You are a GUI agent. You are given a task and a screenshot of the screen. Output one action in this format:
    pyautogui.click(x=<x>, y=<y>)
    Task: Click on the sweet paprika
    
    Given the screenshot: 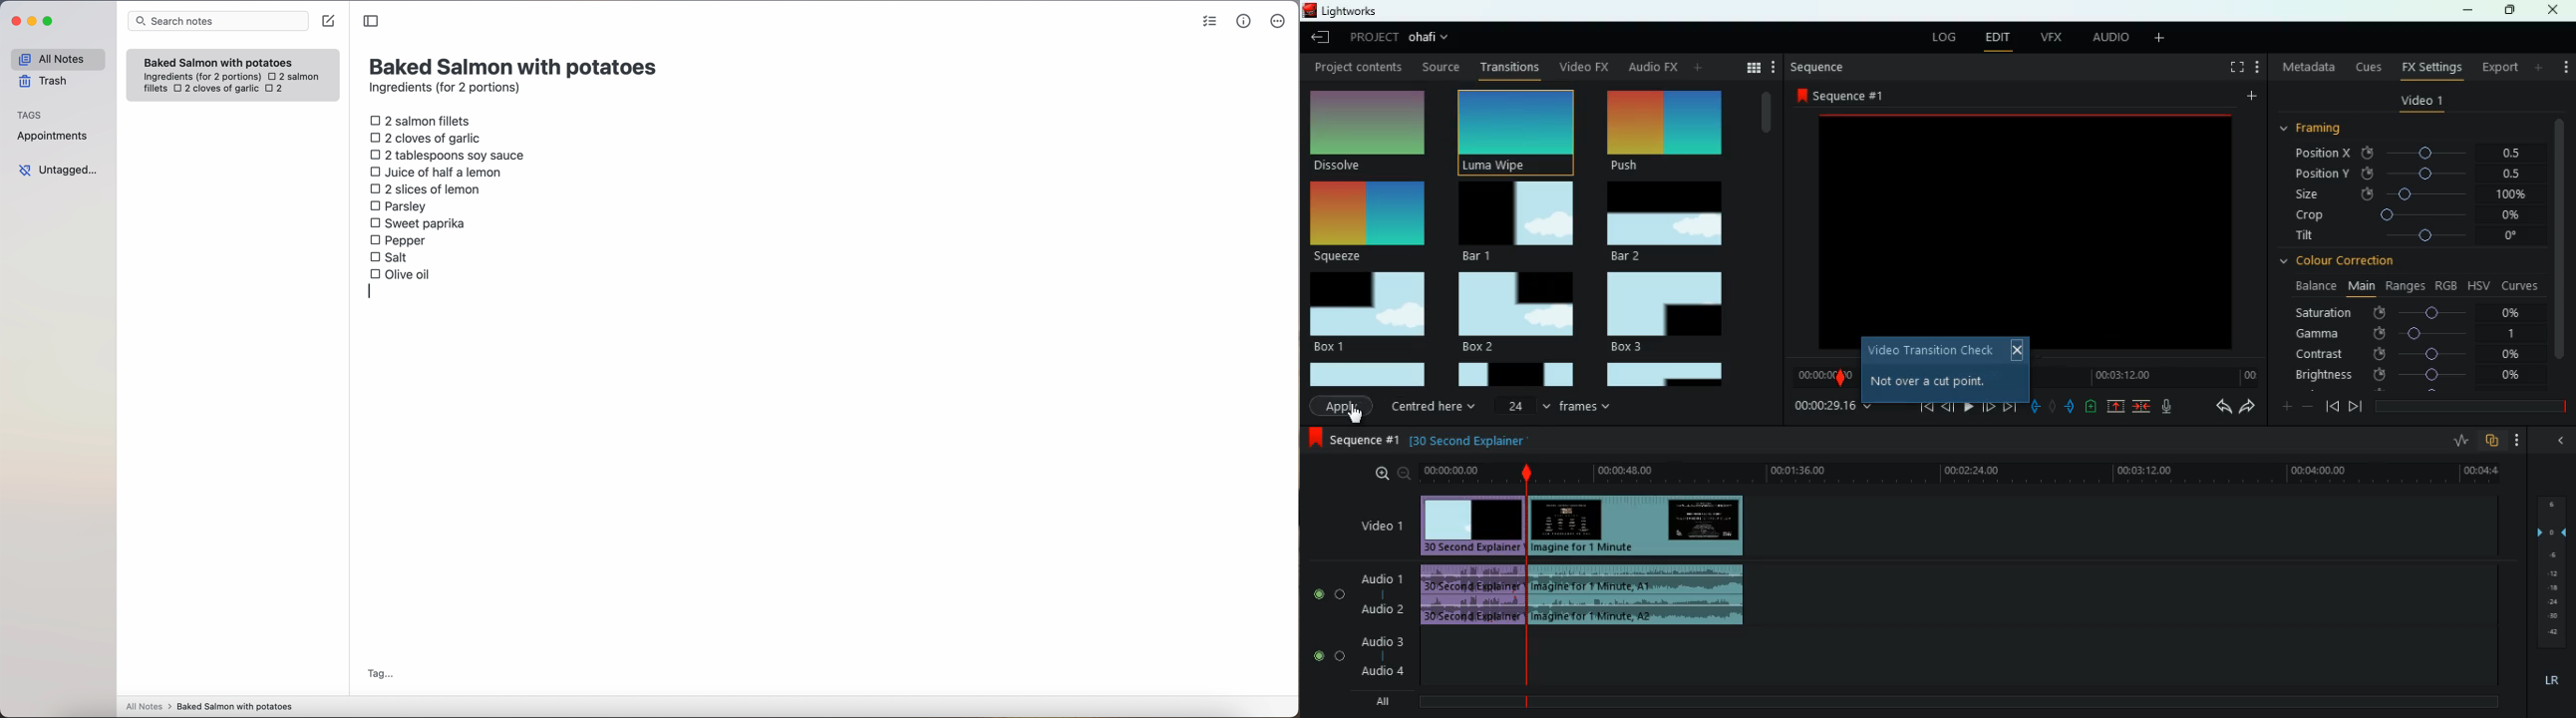 What is the action you would take?
    pyautogui.click(x=419, y=223)
    